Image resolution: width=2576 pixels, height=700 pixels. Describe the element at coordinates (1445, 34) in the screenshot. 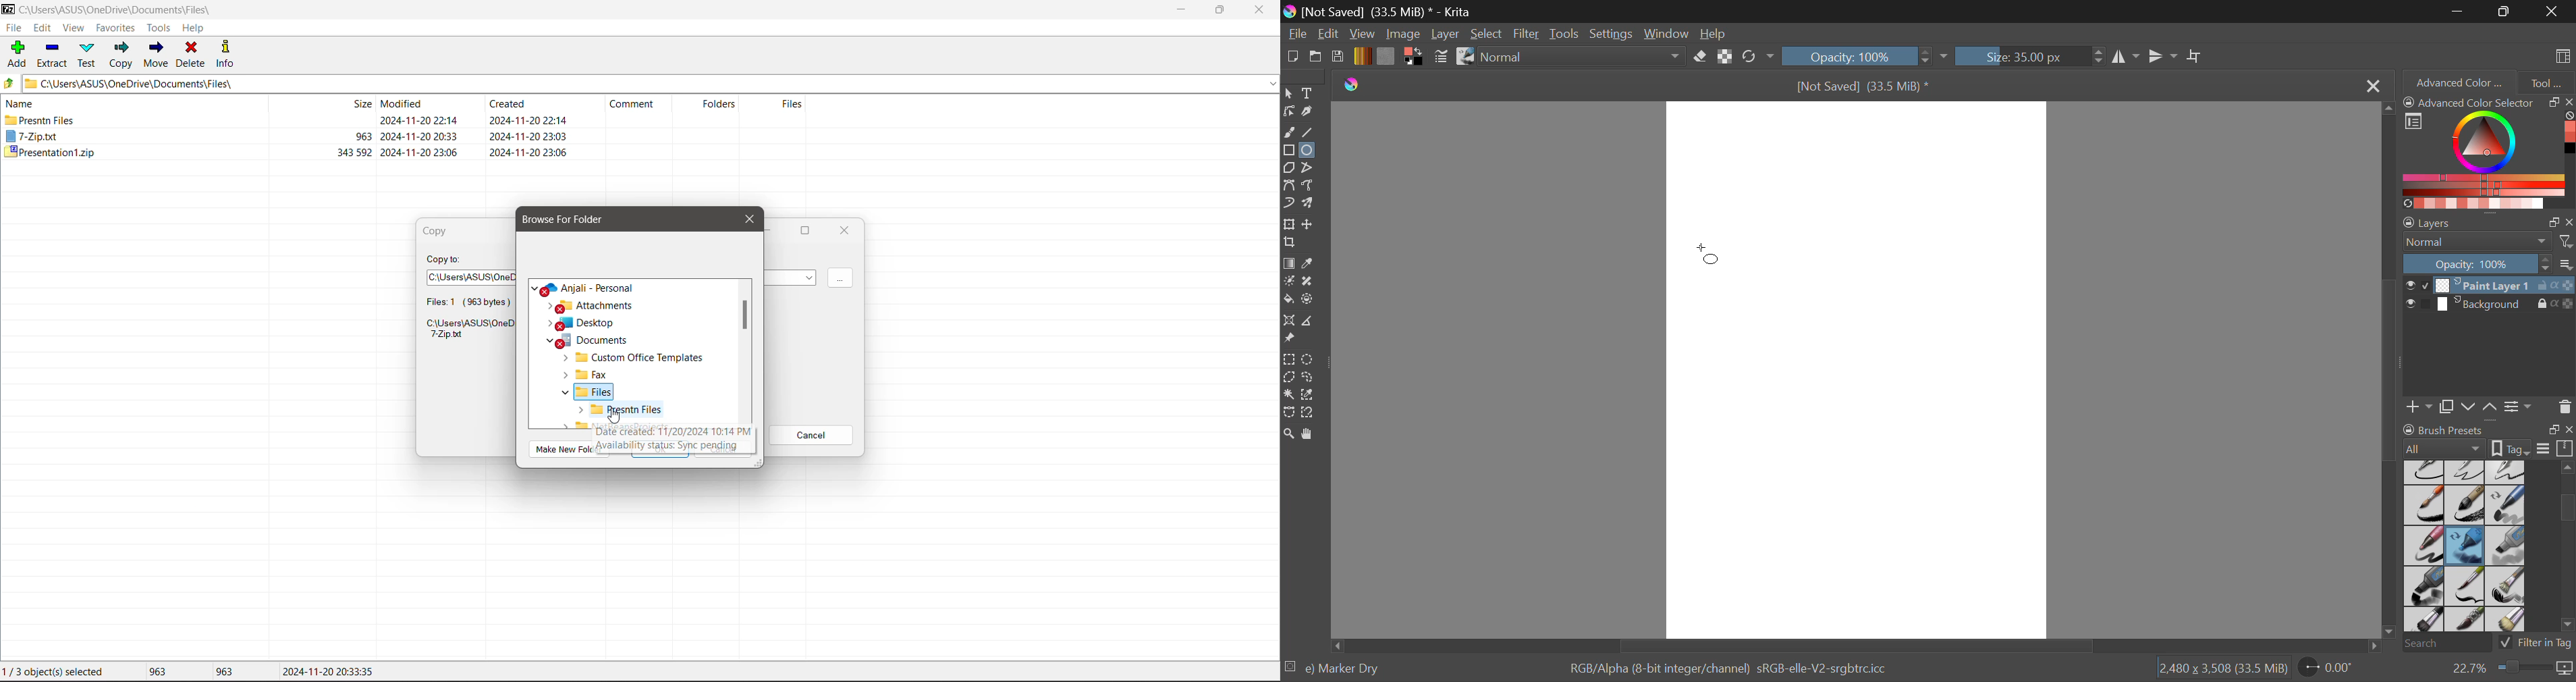

I see `Layer` at that location.